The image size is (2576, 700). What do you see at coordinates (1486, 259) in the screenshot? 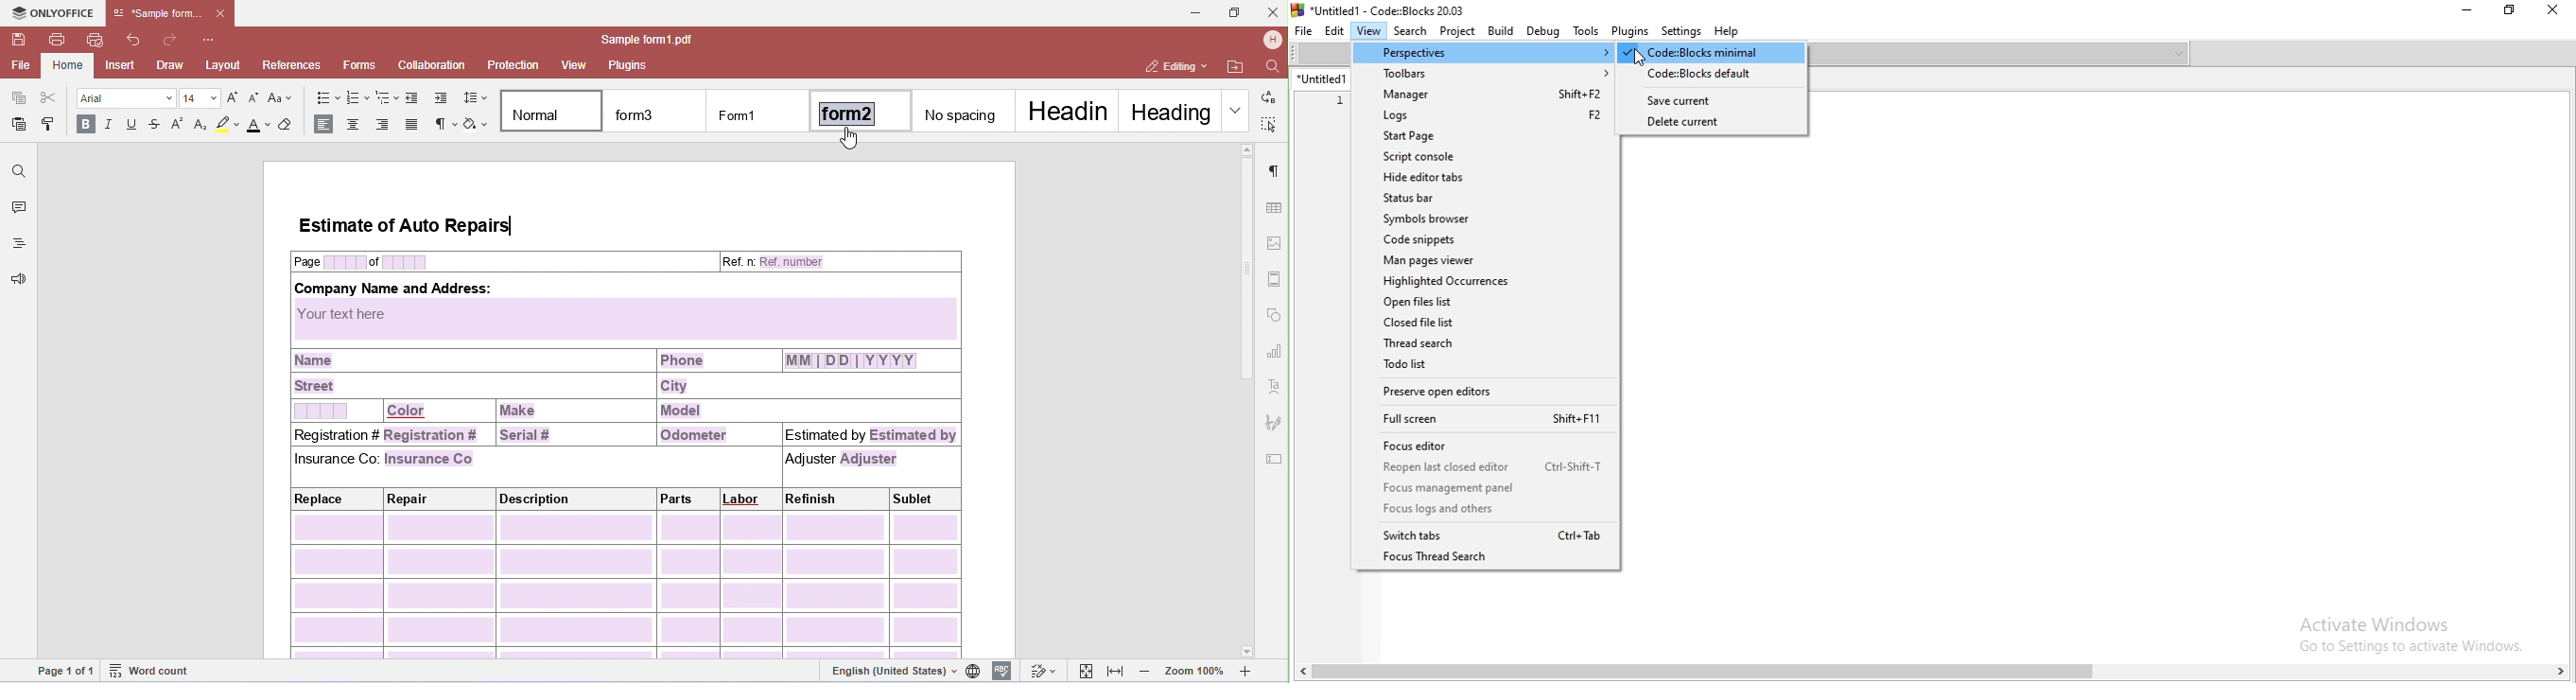
I see `Man pages viewer ` at bounding box center [1486, 259].